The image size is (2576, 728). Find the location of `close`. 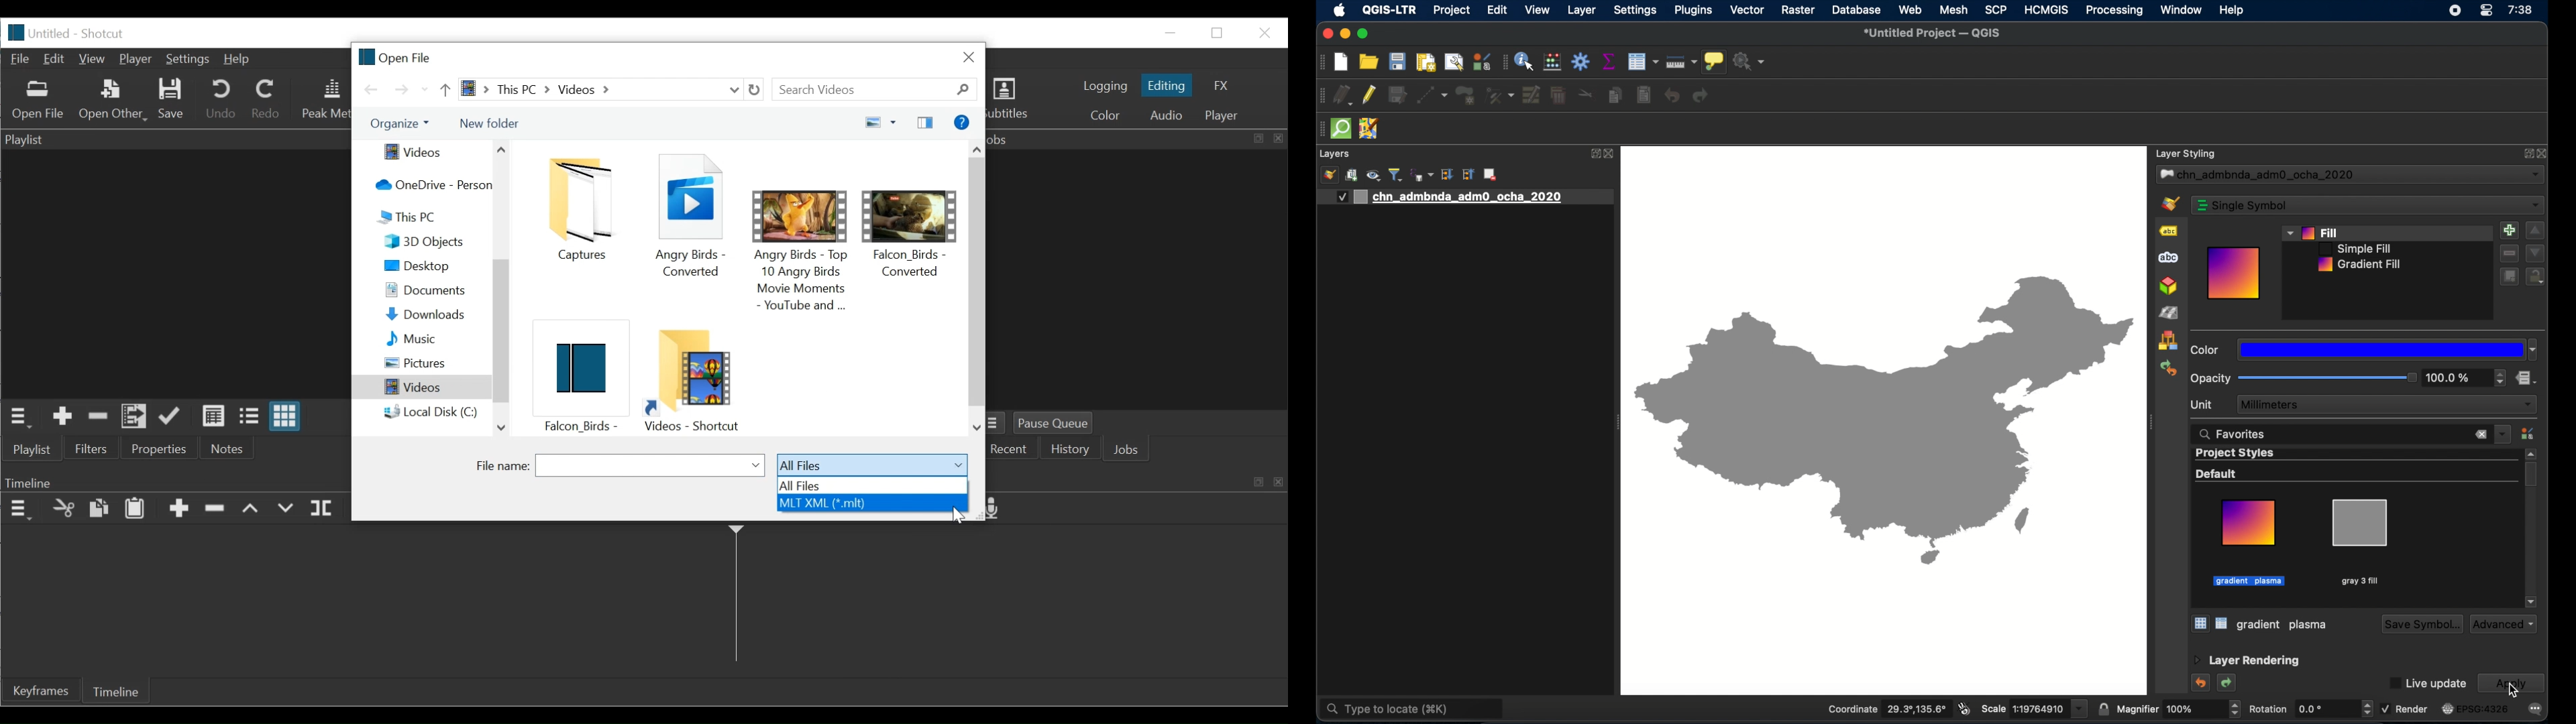

close is located at coordinates (2542, 154).